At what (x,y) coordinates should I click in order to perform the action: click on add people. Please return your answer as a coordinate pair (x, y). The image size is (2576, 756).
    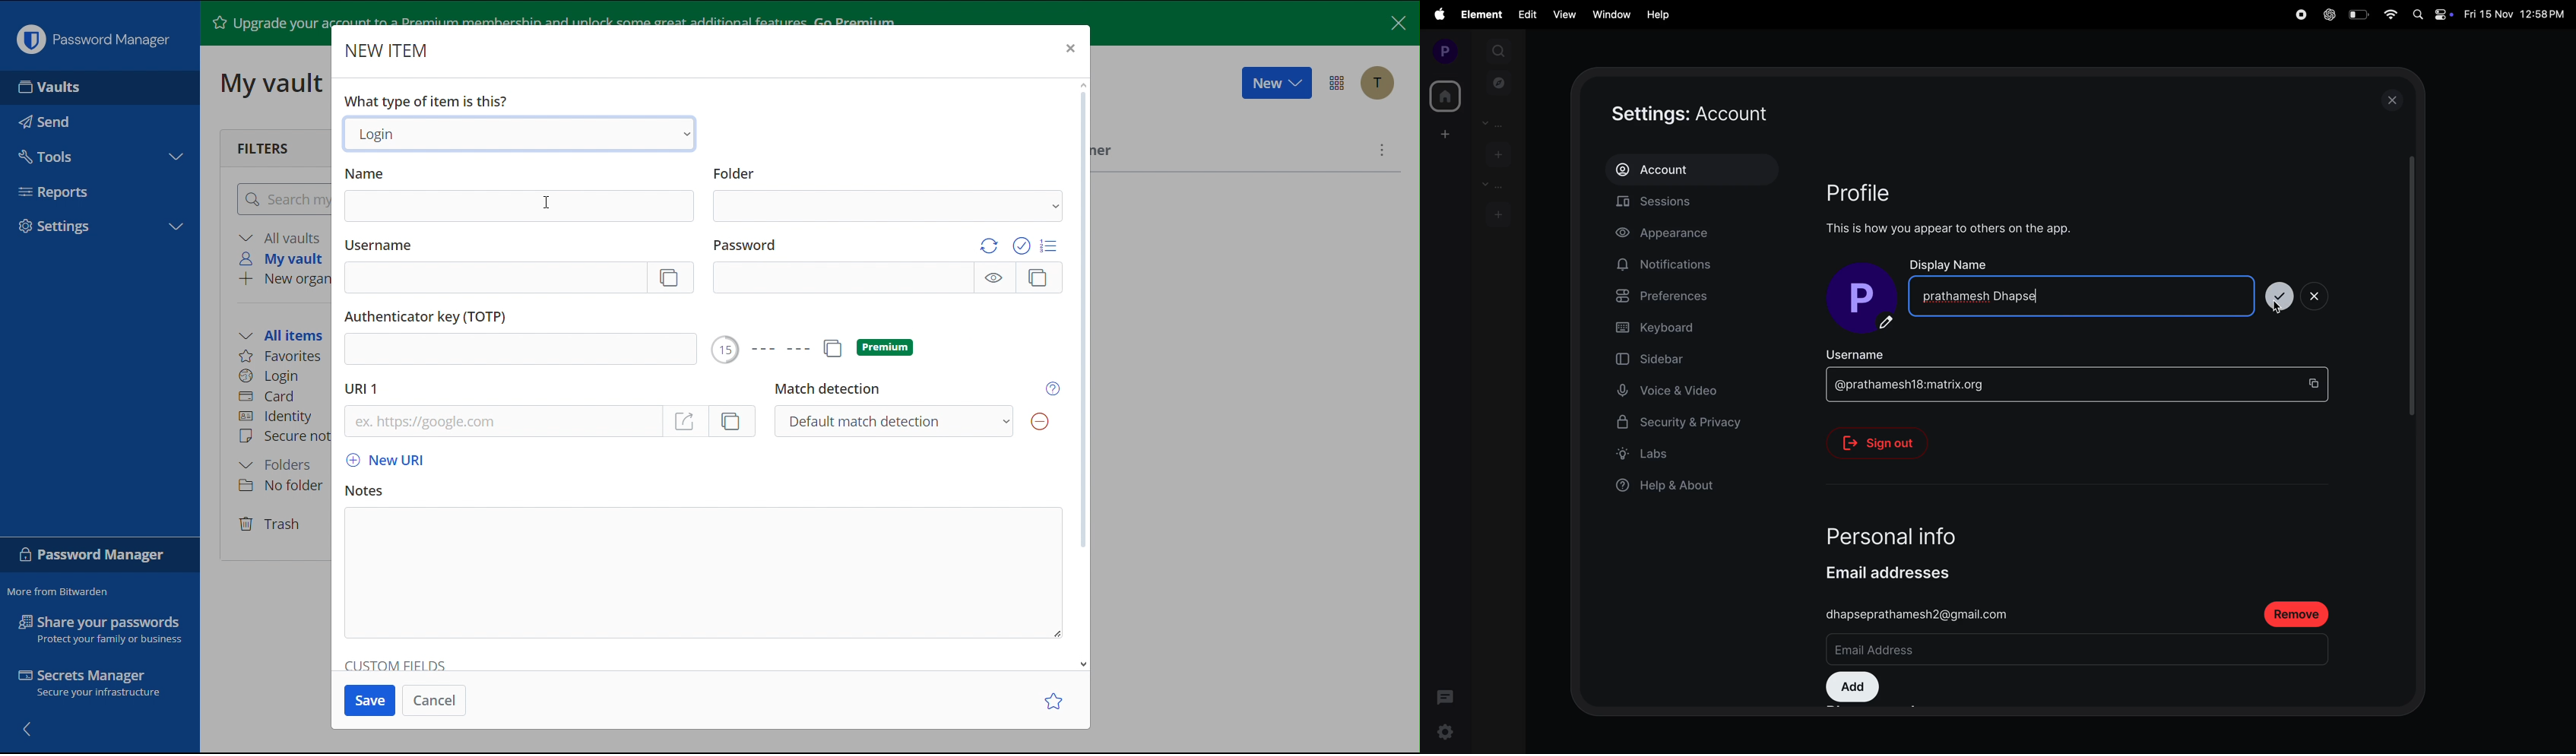
    Looking at the image, I should click on (1496, 153).